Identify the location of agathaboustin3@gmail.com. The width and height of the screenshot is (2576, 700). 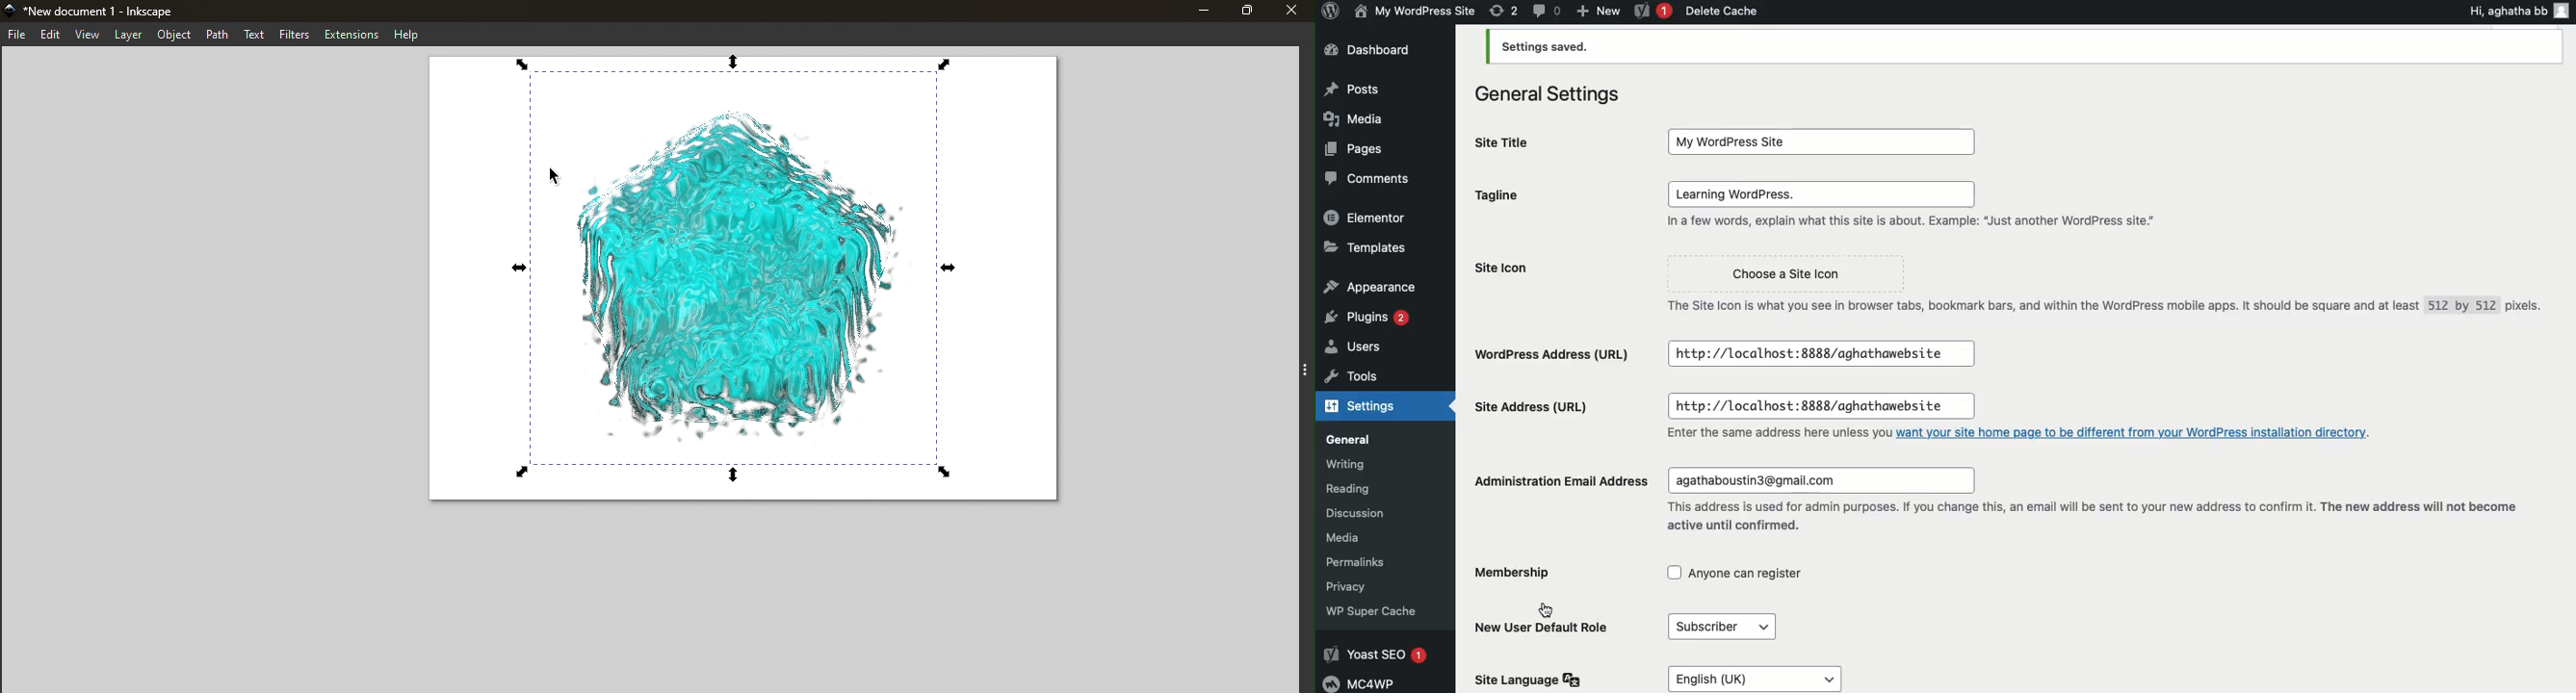
(1825, 479).